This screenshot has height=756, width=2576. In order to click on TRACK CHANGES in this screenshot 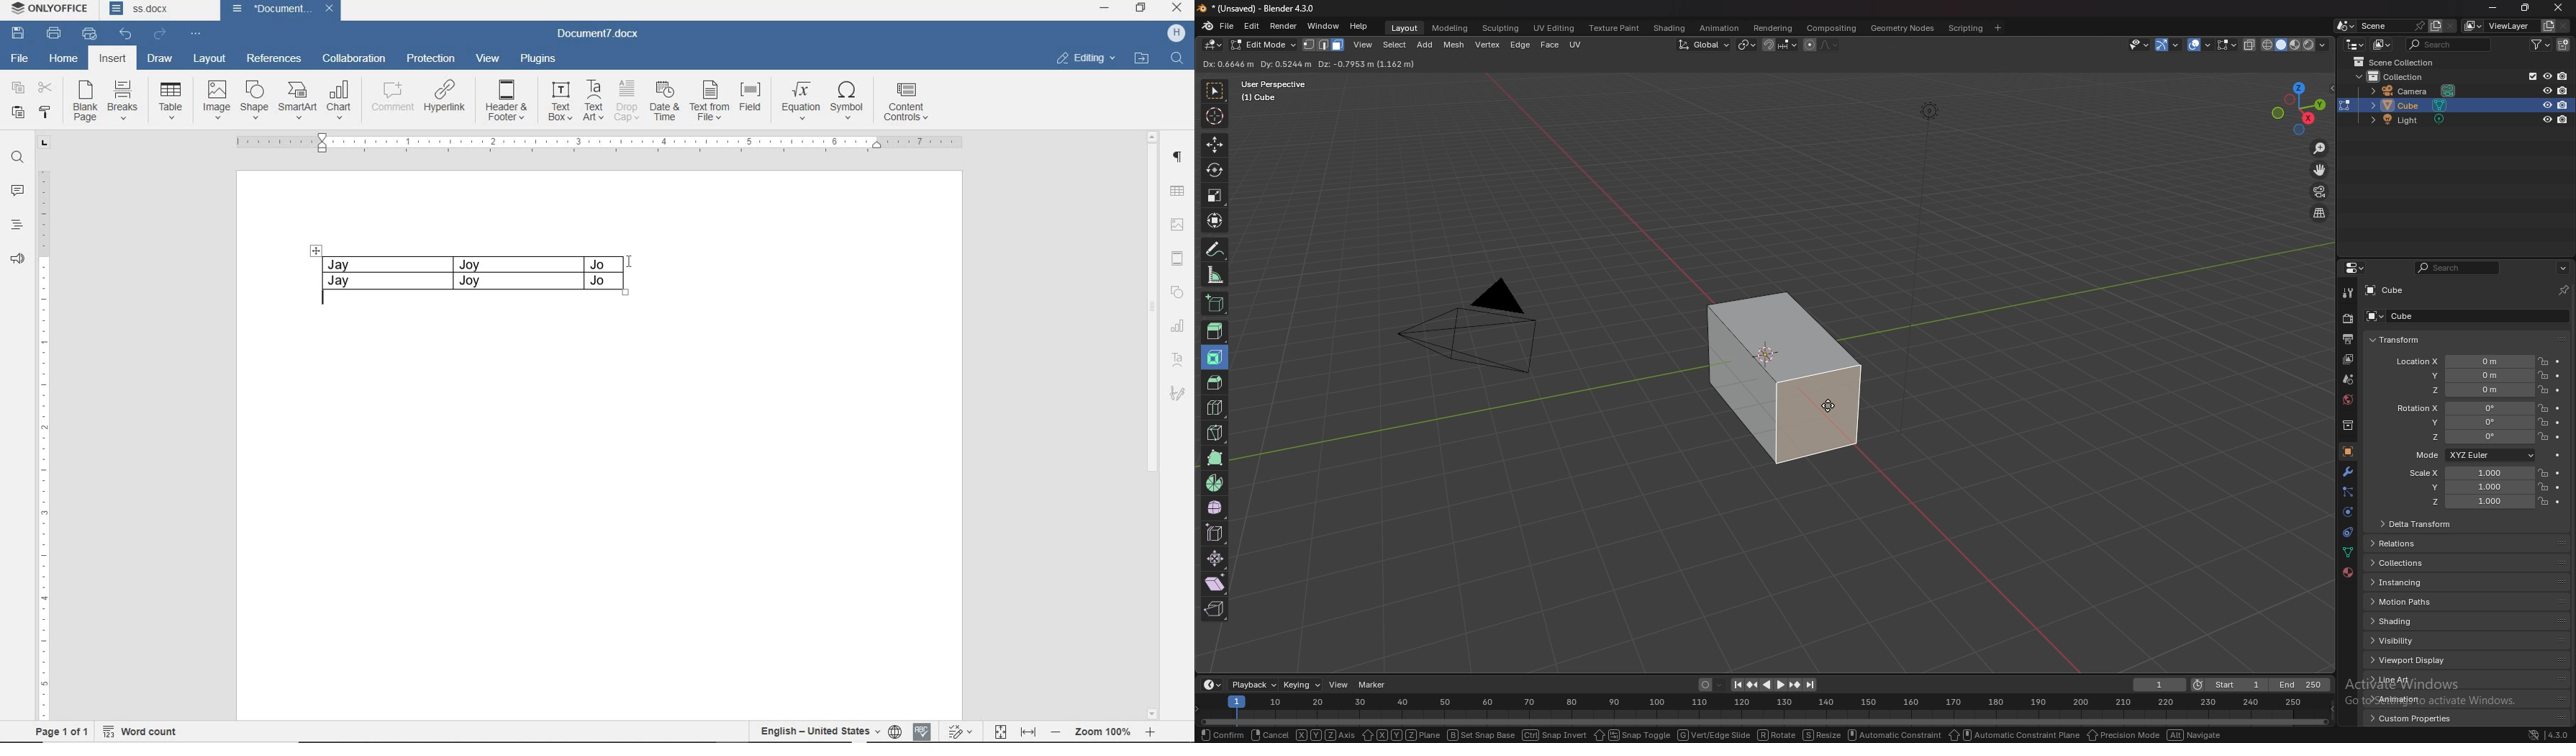, I will do `click(963, 731)`.